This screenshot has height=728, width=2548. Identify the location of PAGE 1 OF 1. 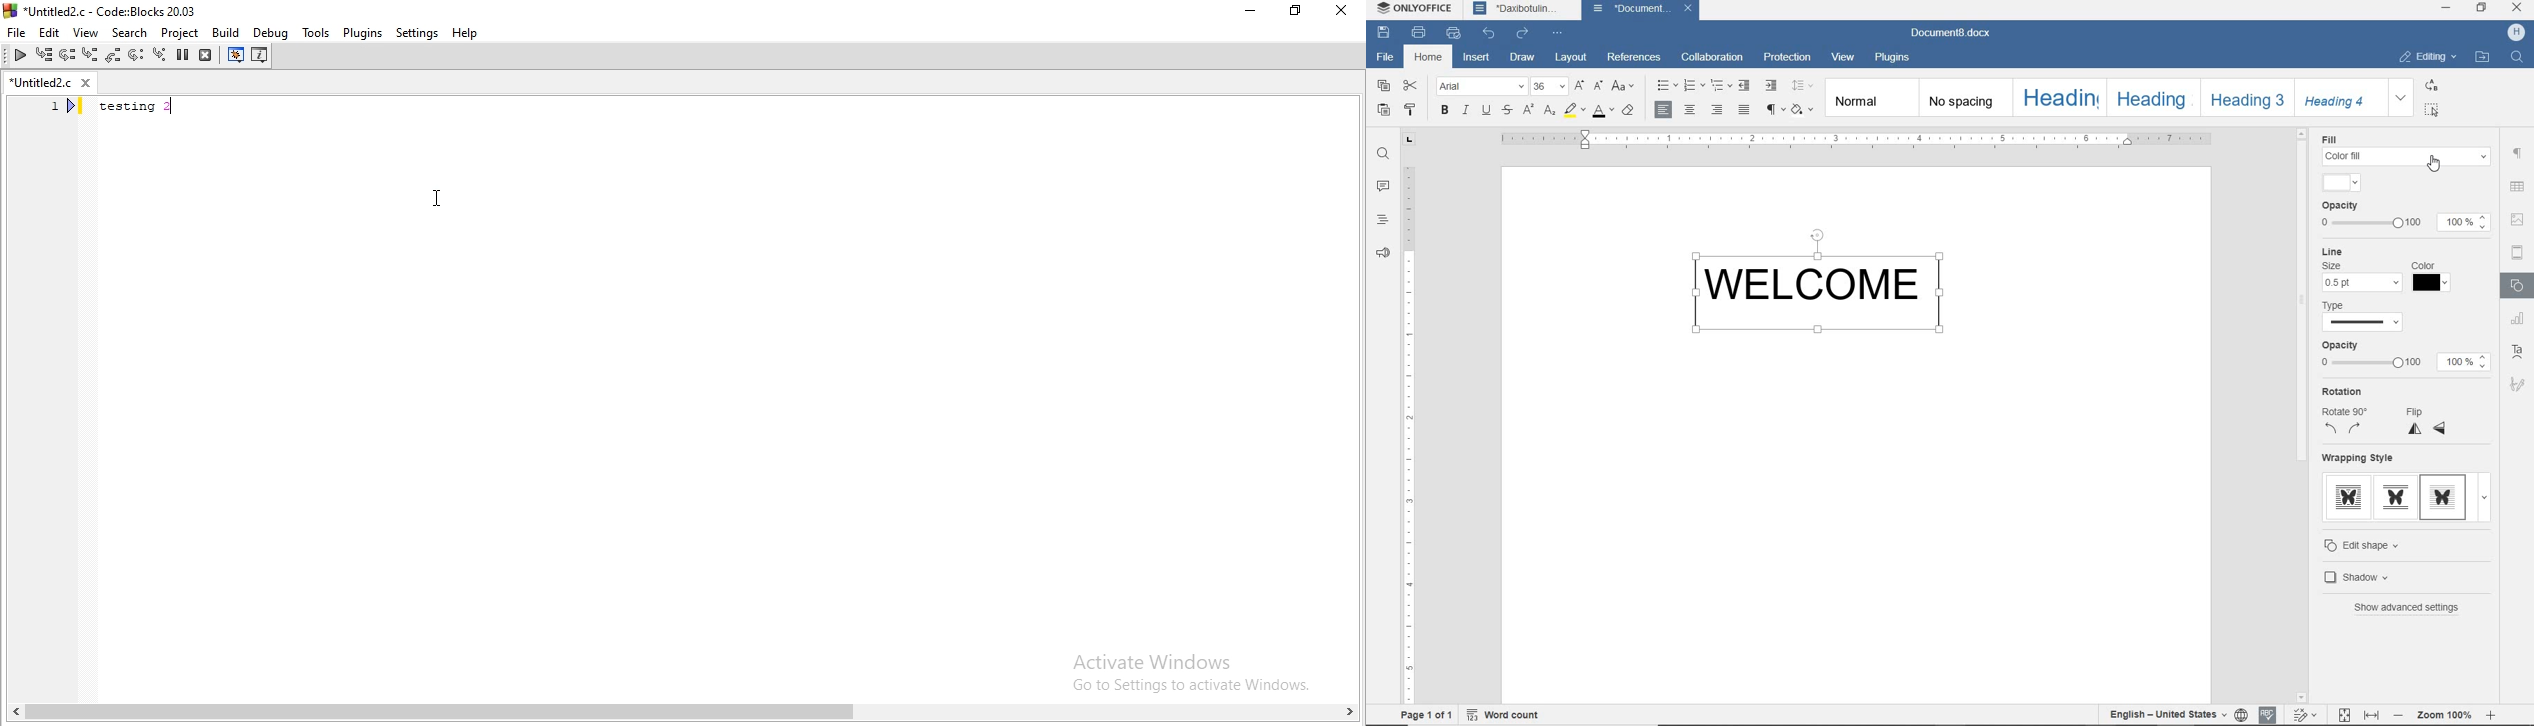
(1426, 715).